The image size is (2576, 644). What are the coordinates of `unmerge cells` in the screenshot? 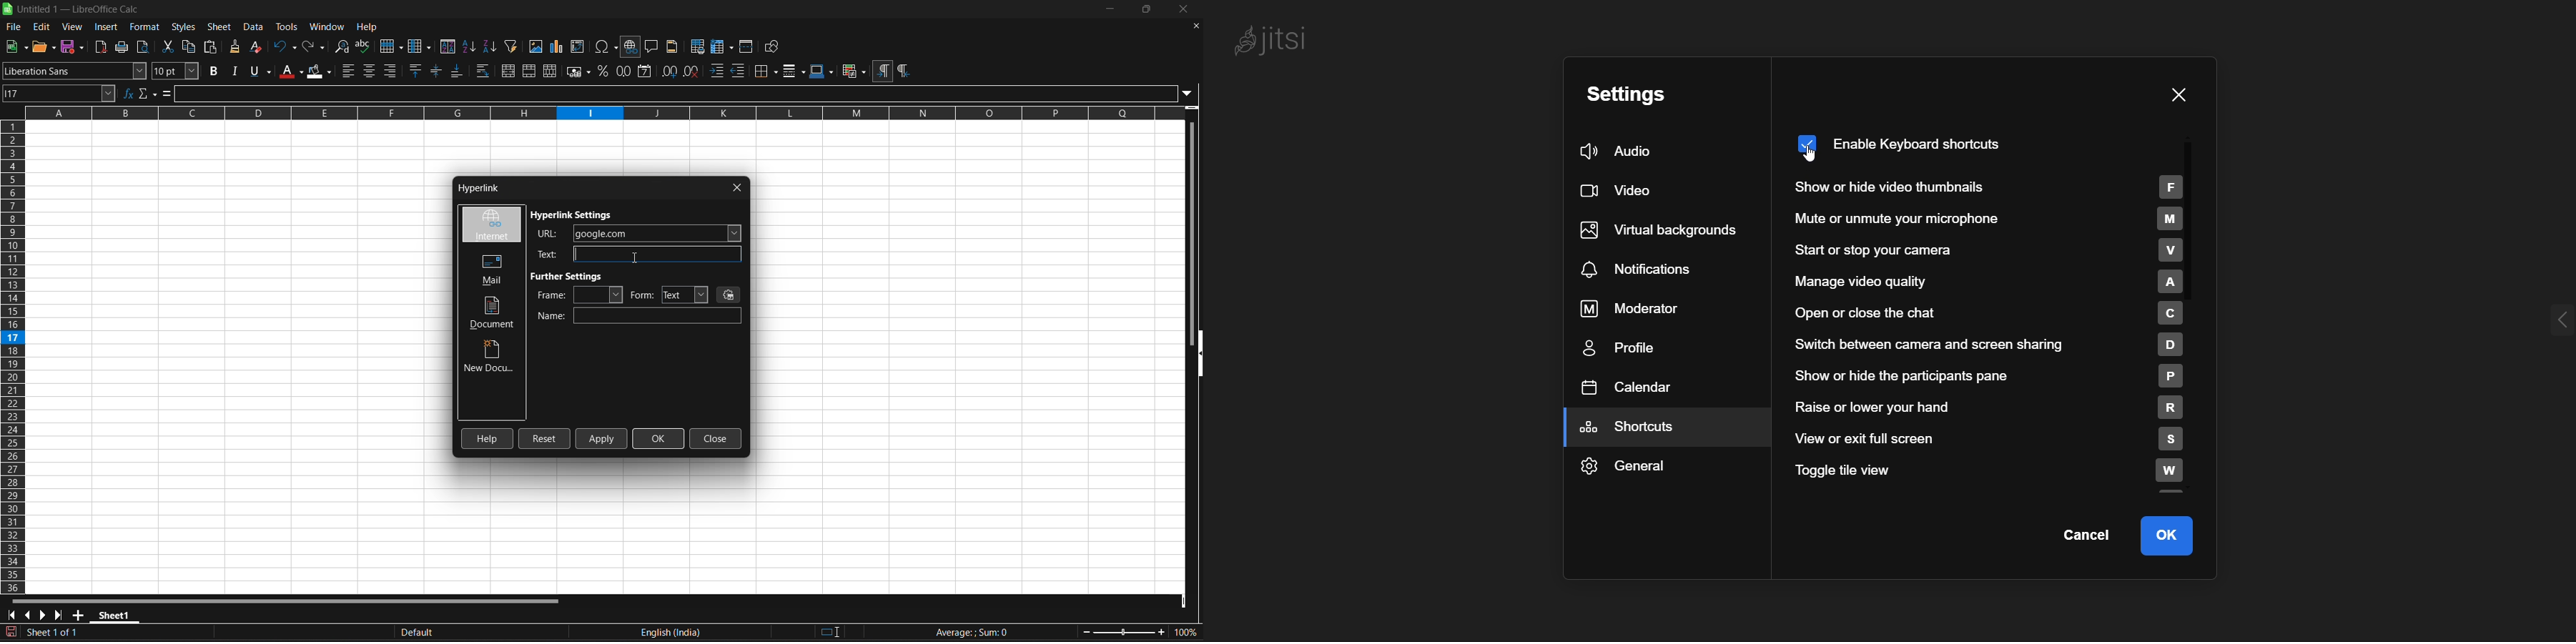 It's located at (551, 71).